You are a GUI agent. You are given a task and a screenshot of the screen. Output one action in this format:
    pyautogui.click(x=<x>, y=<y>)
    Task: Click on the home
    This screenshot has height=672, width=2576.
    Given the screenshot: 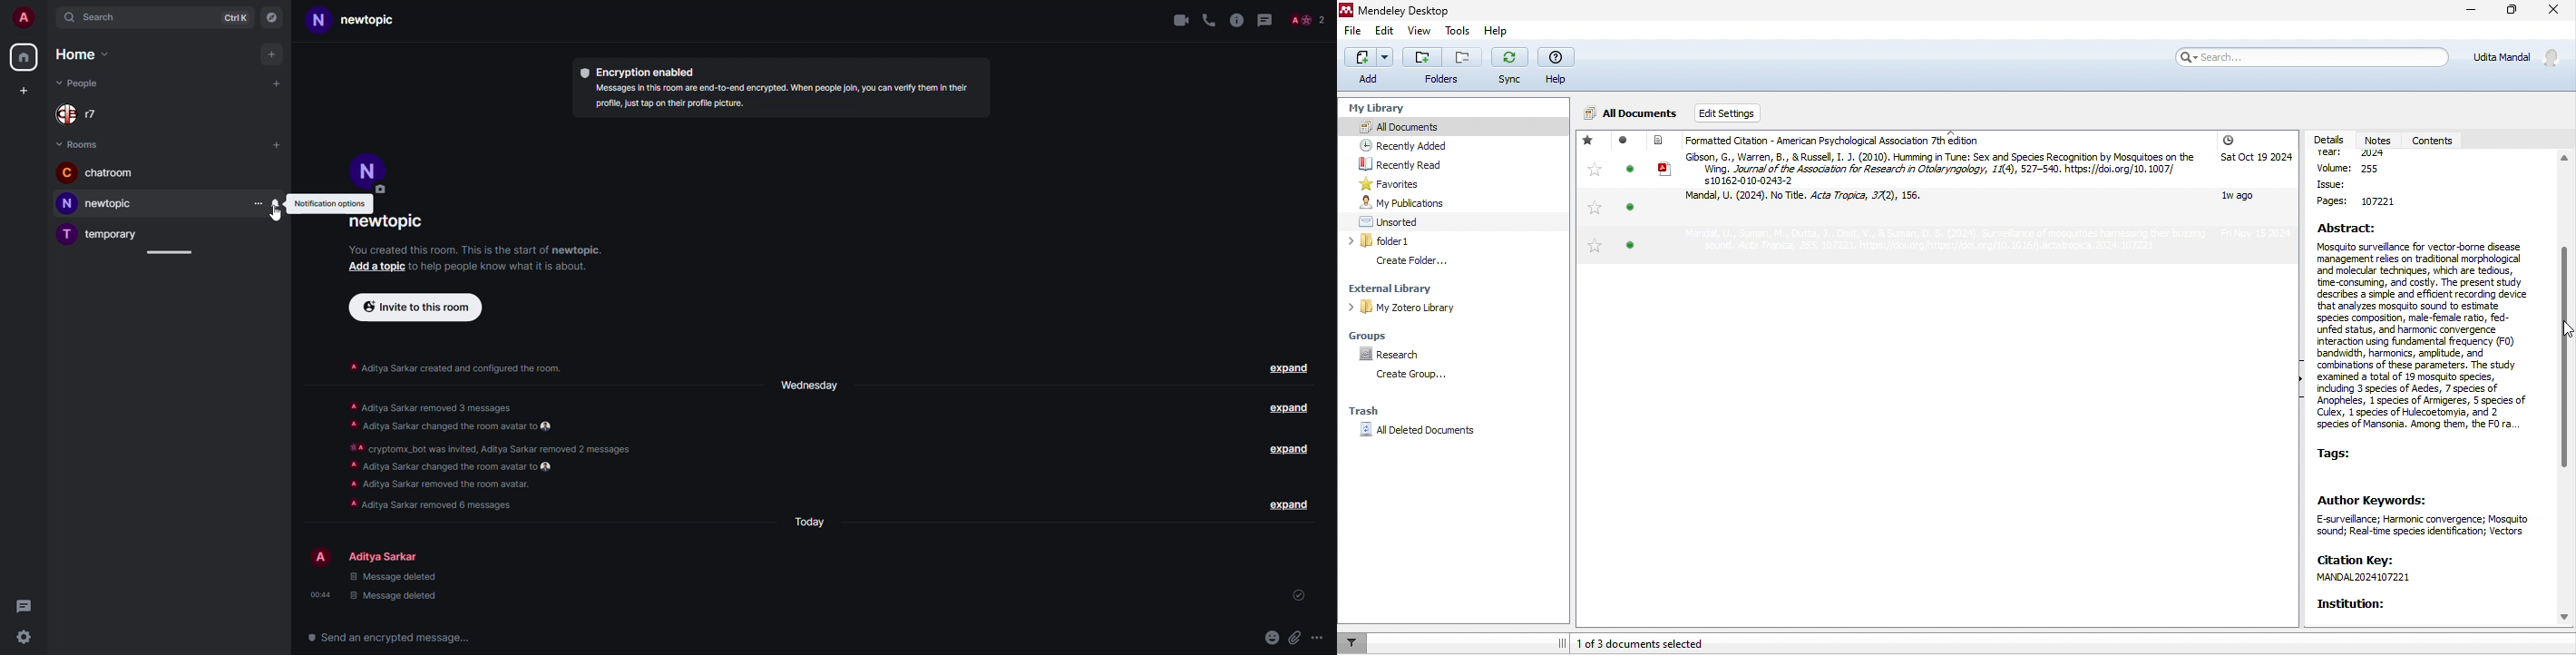 What is the action you would take?
    pyautogui.click(x=82, y=54)
    